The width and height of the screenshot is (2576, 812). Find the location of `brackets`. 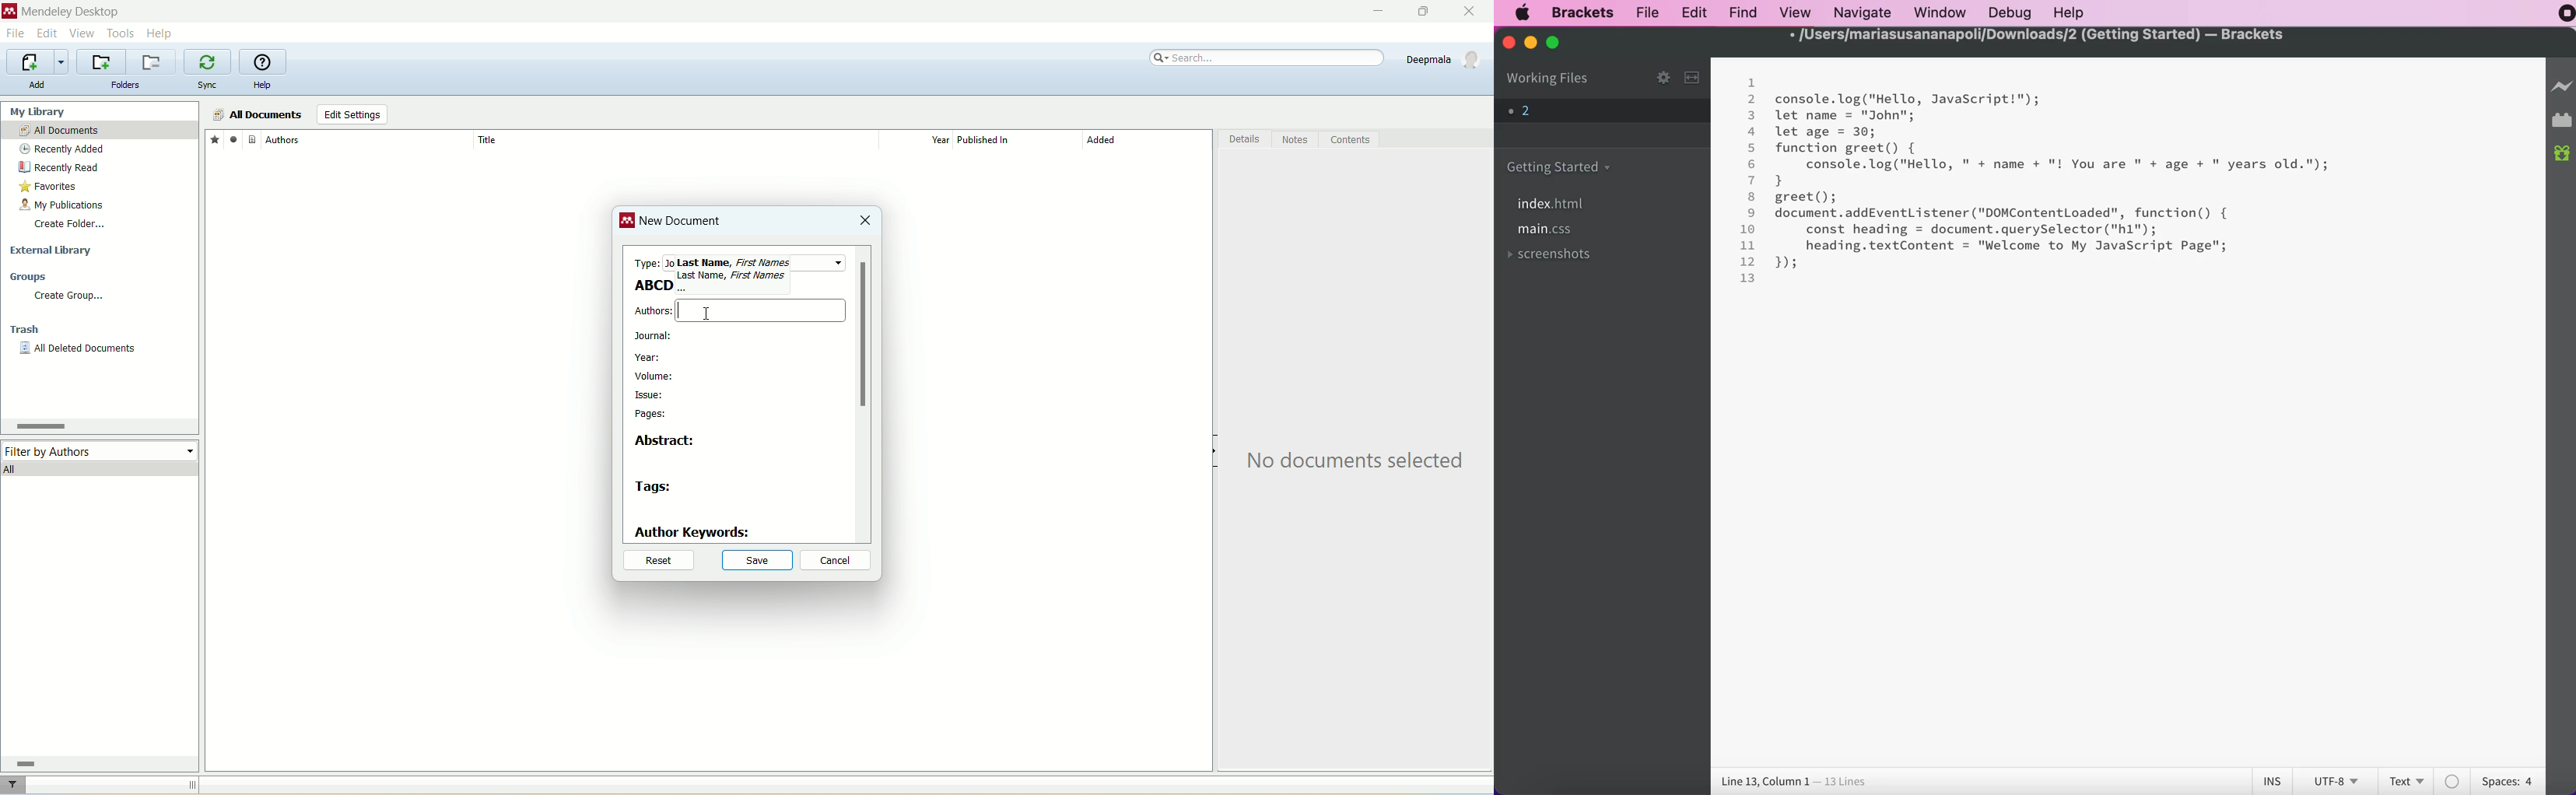

brackets is located at coordinates (1577, 14).